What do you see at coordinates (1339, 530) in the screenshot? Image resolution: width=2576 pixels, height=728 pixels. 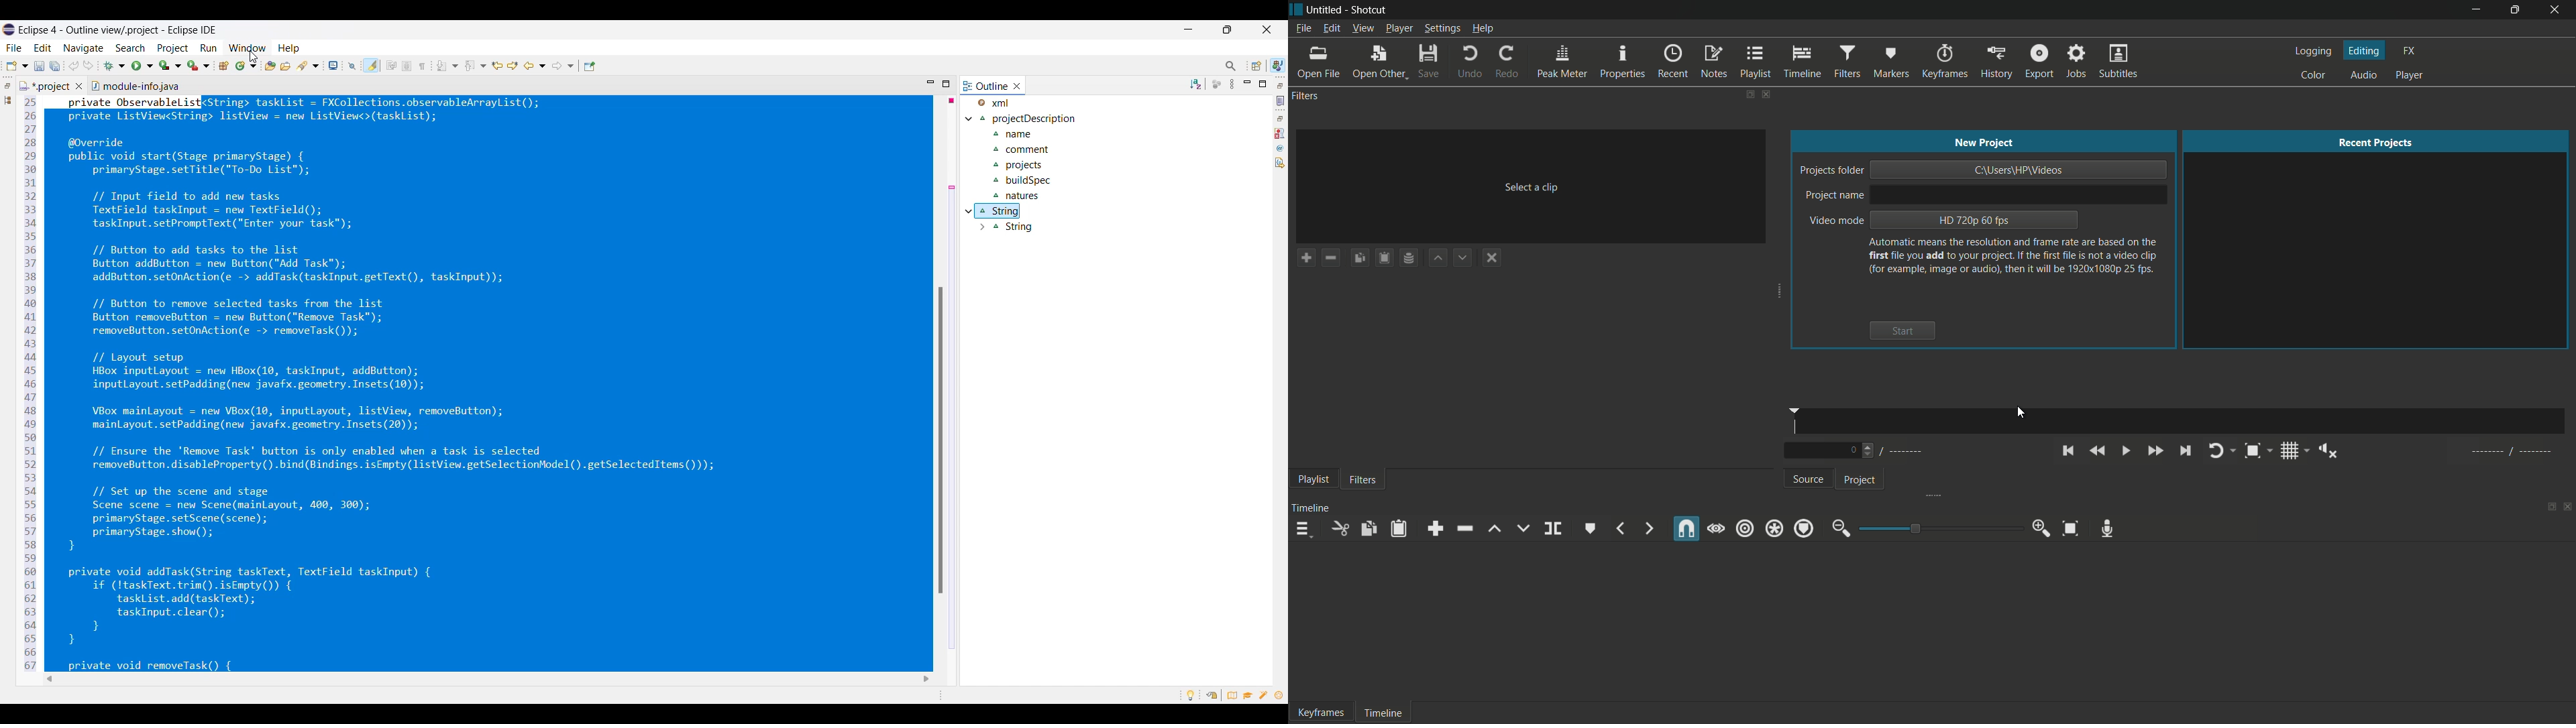 I see `cut` at bounding box center [1339, 530].